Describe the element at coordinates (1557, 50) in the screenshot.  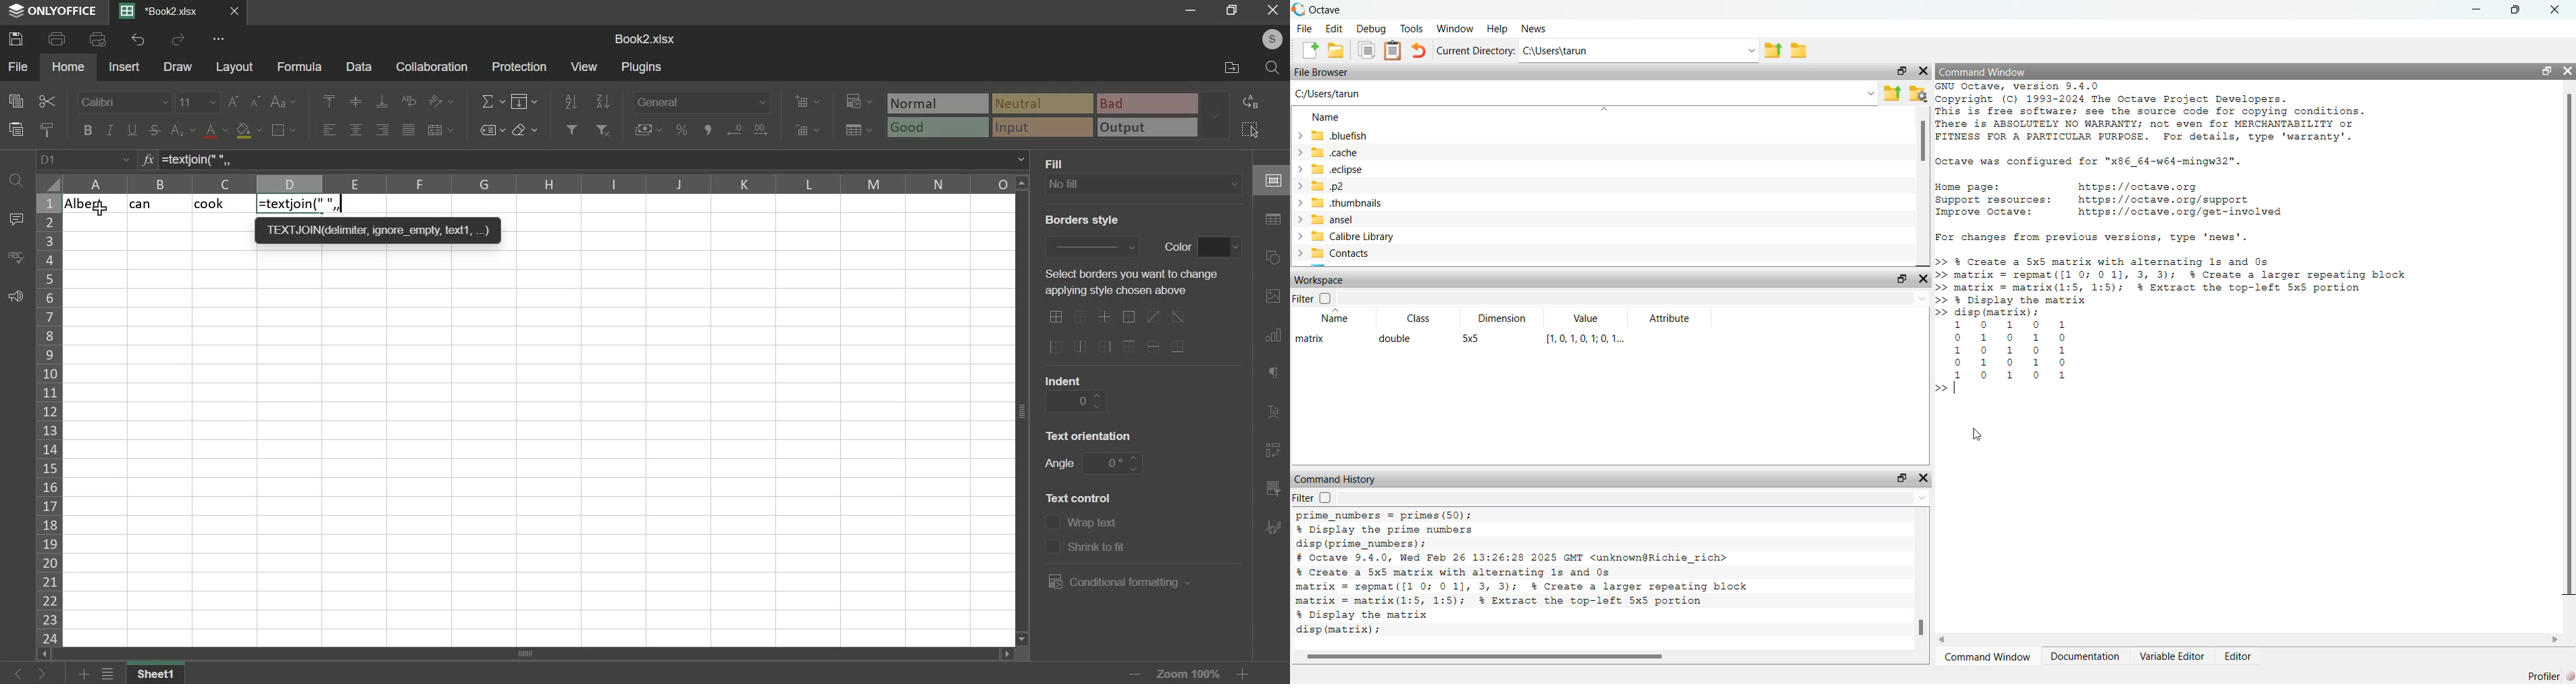
I see `C:\Users\tarun` at that location.